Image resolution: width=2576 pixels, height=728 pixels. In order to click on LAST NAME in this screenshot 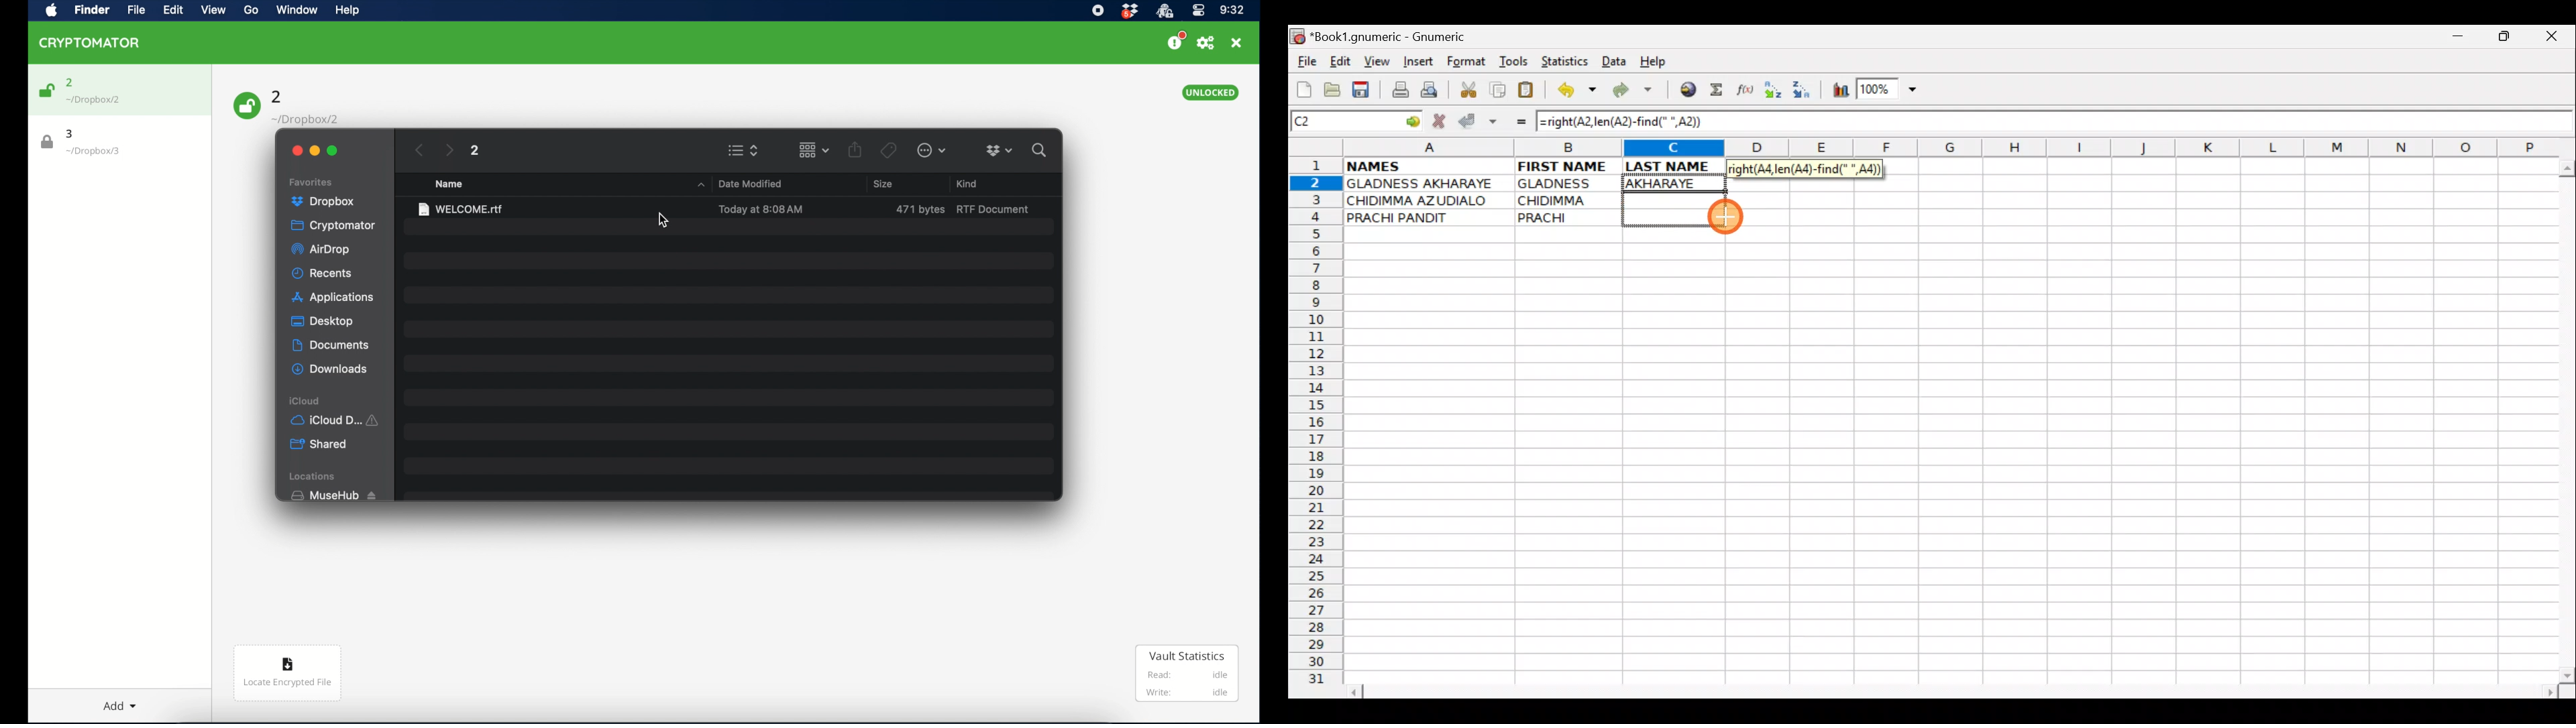, I will do `click(1675, 166)`.